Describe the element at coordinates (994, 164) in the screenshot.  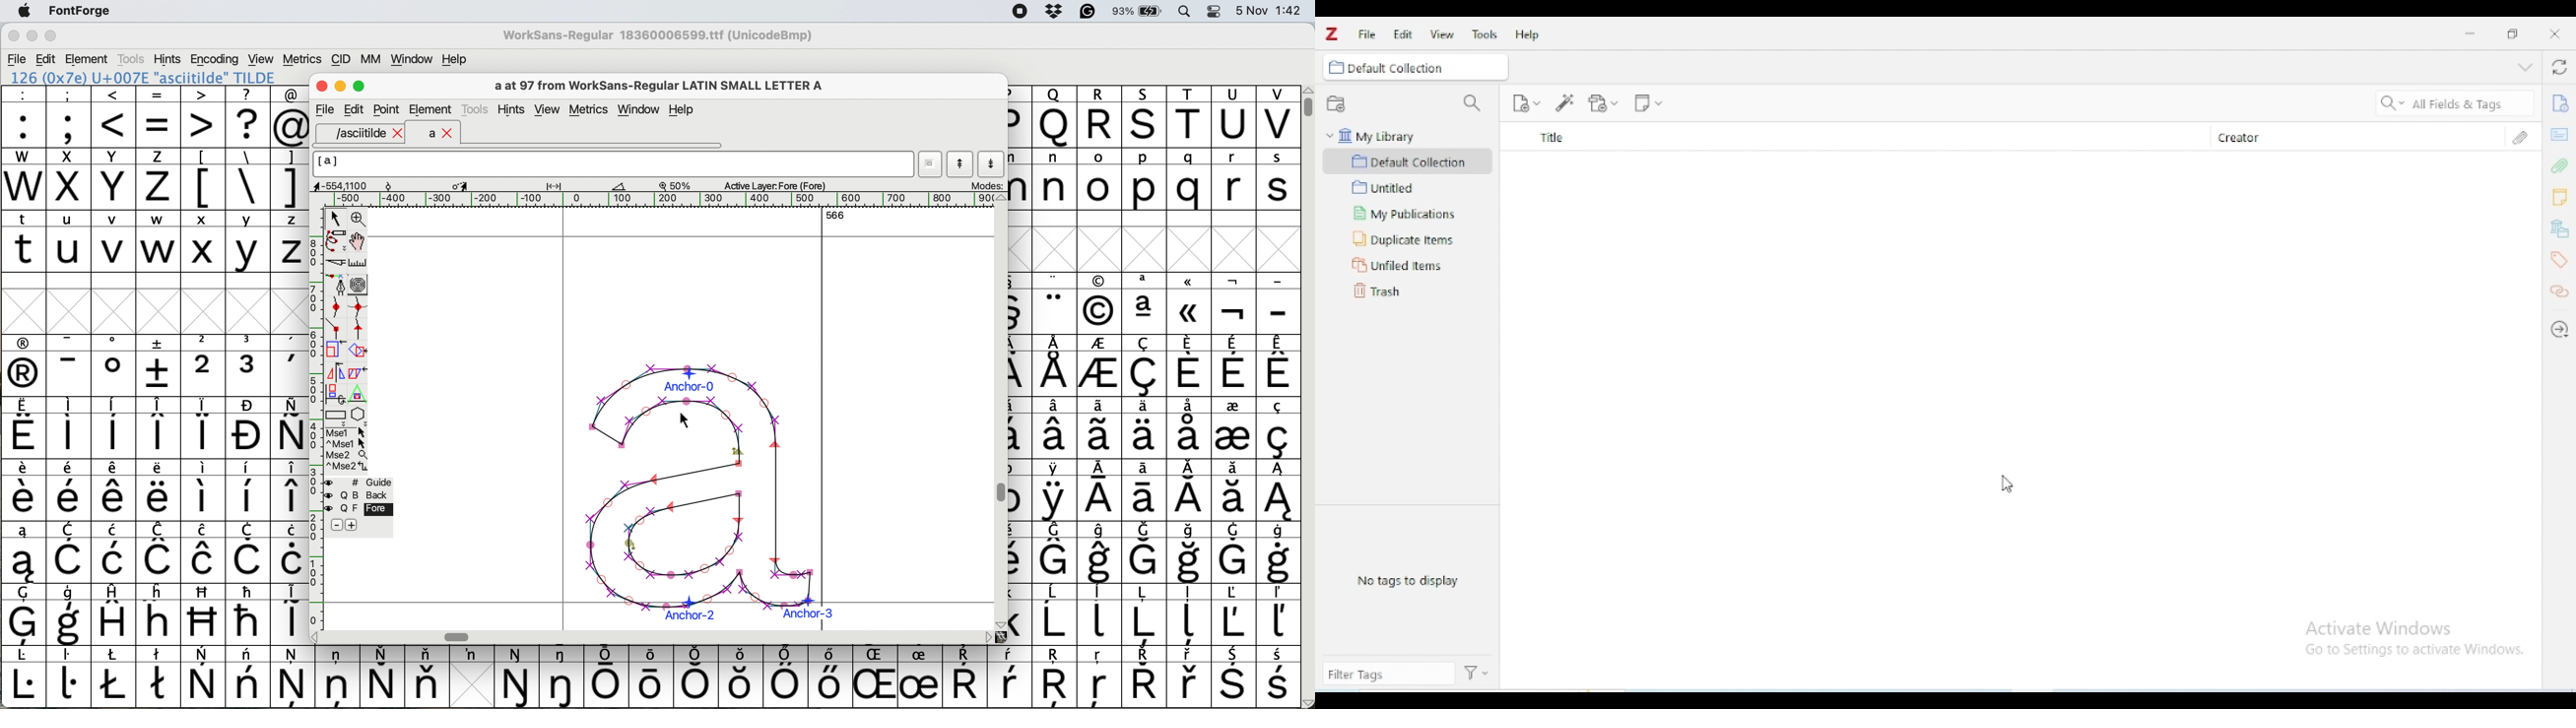
I see `show next letter` at that location.